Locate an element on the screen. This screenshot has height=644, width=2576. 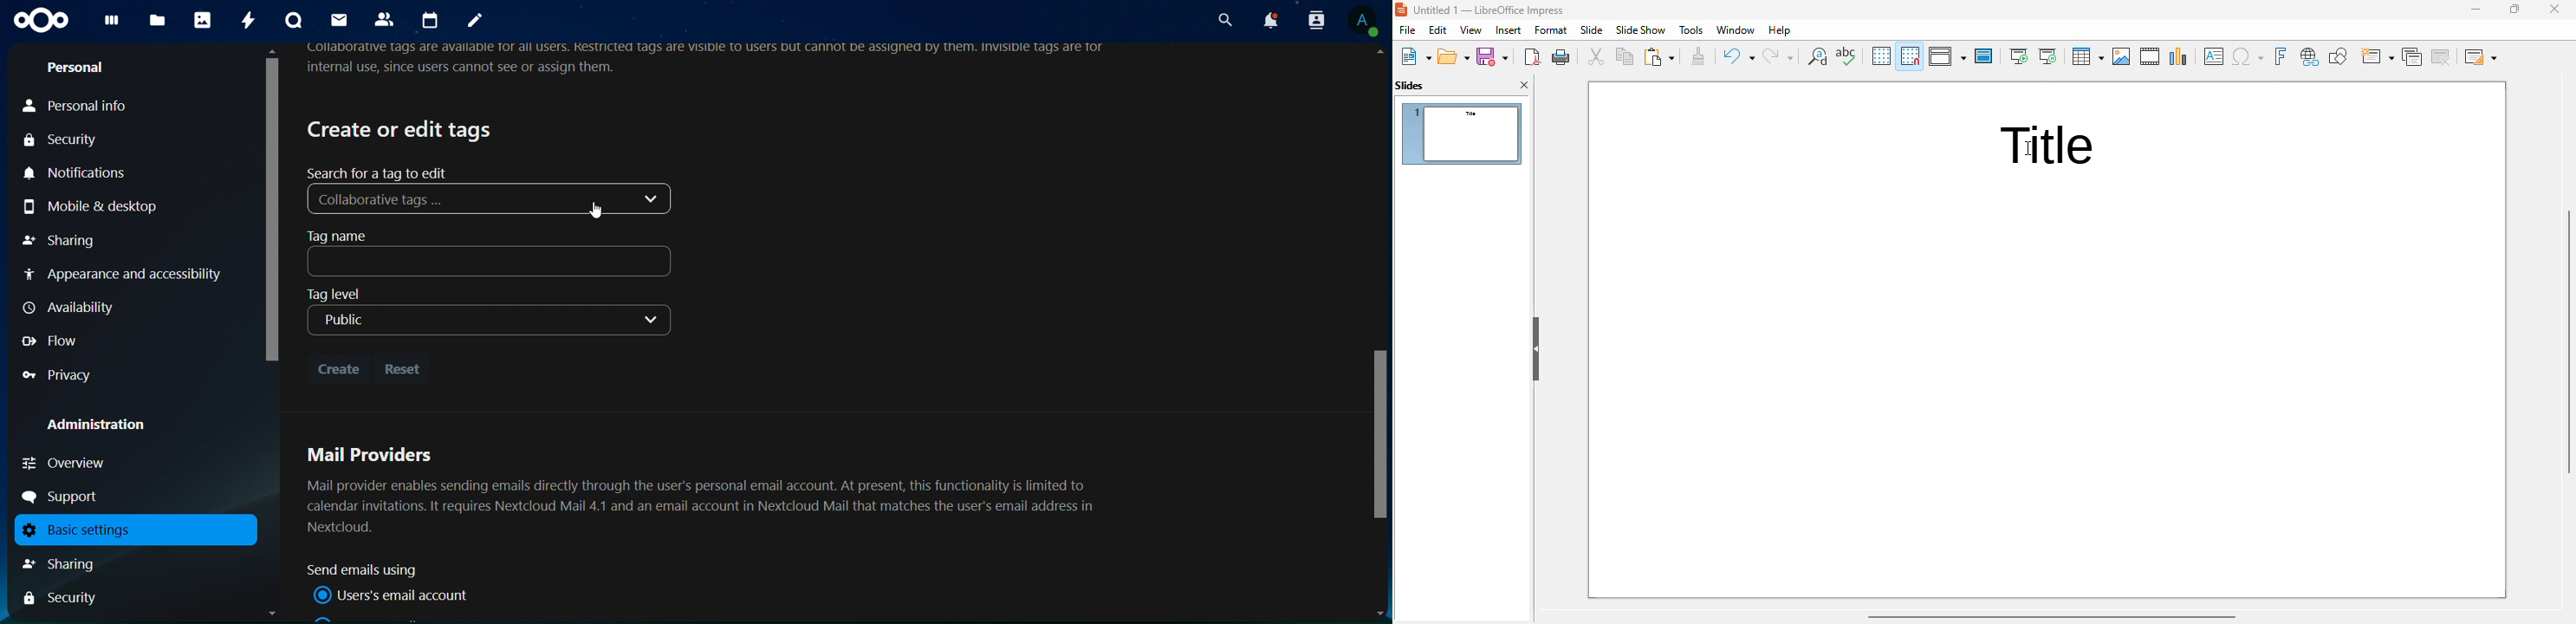
sharing is located at coordinates (76, 564).